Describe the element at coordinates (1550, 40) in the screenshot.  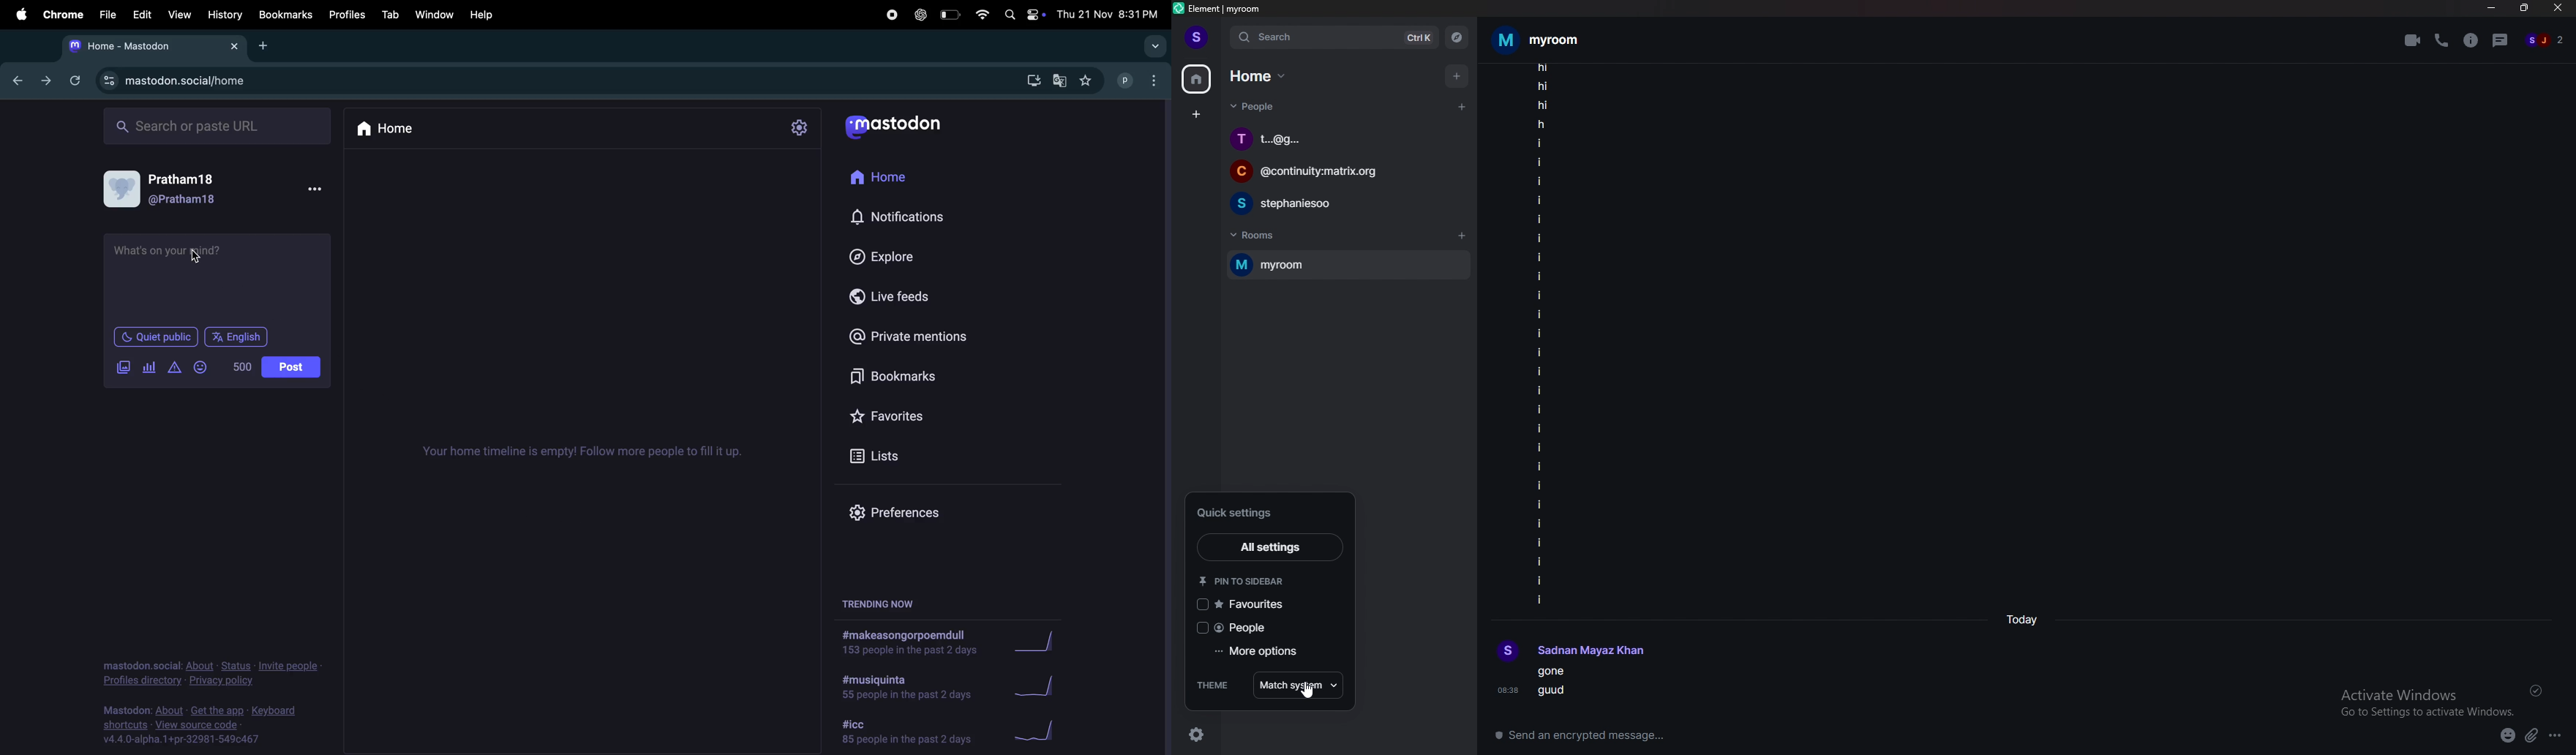
I see `room` at that location.